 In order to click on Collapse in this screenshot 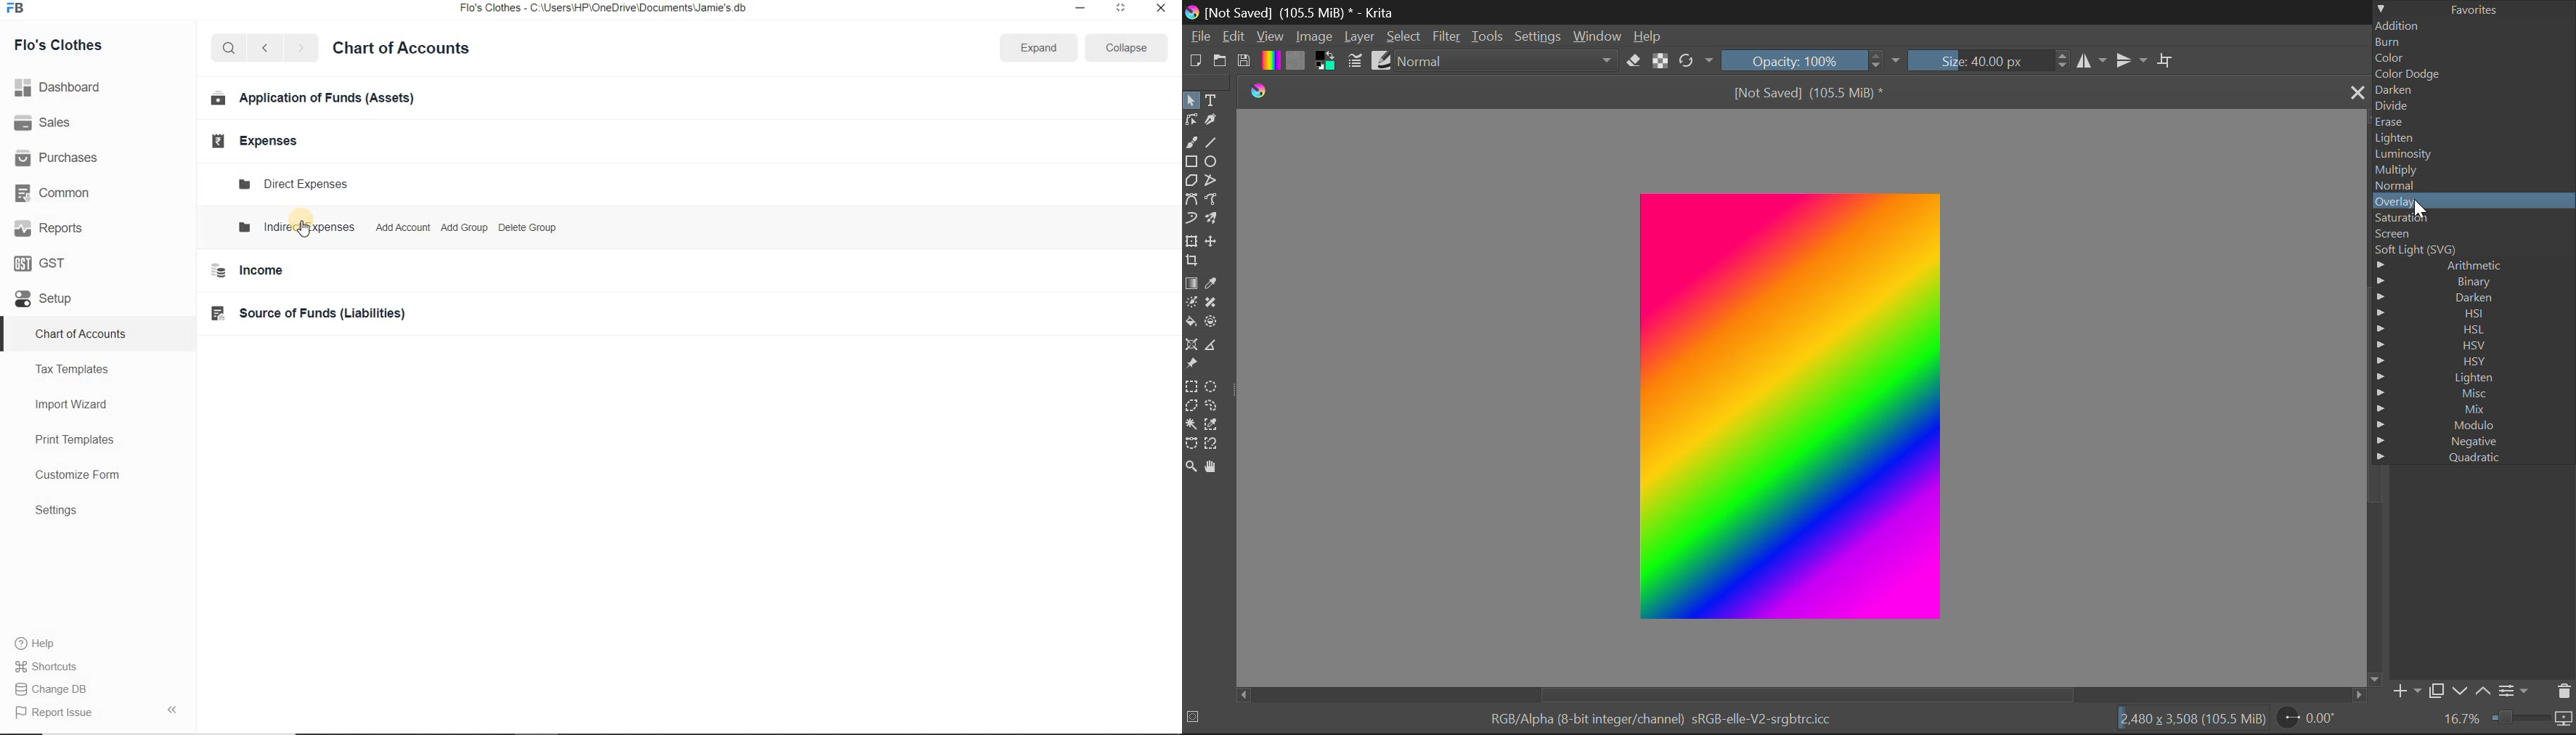, I will do `click(1127, 47)`.